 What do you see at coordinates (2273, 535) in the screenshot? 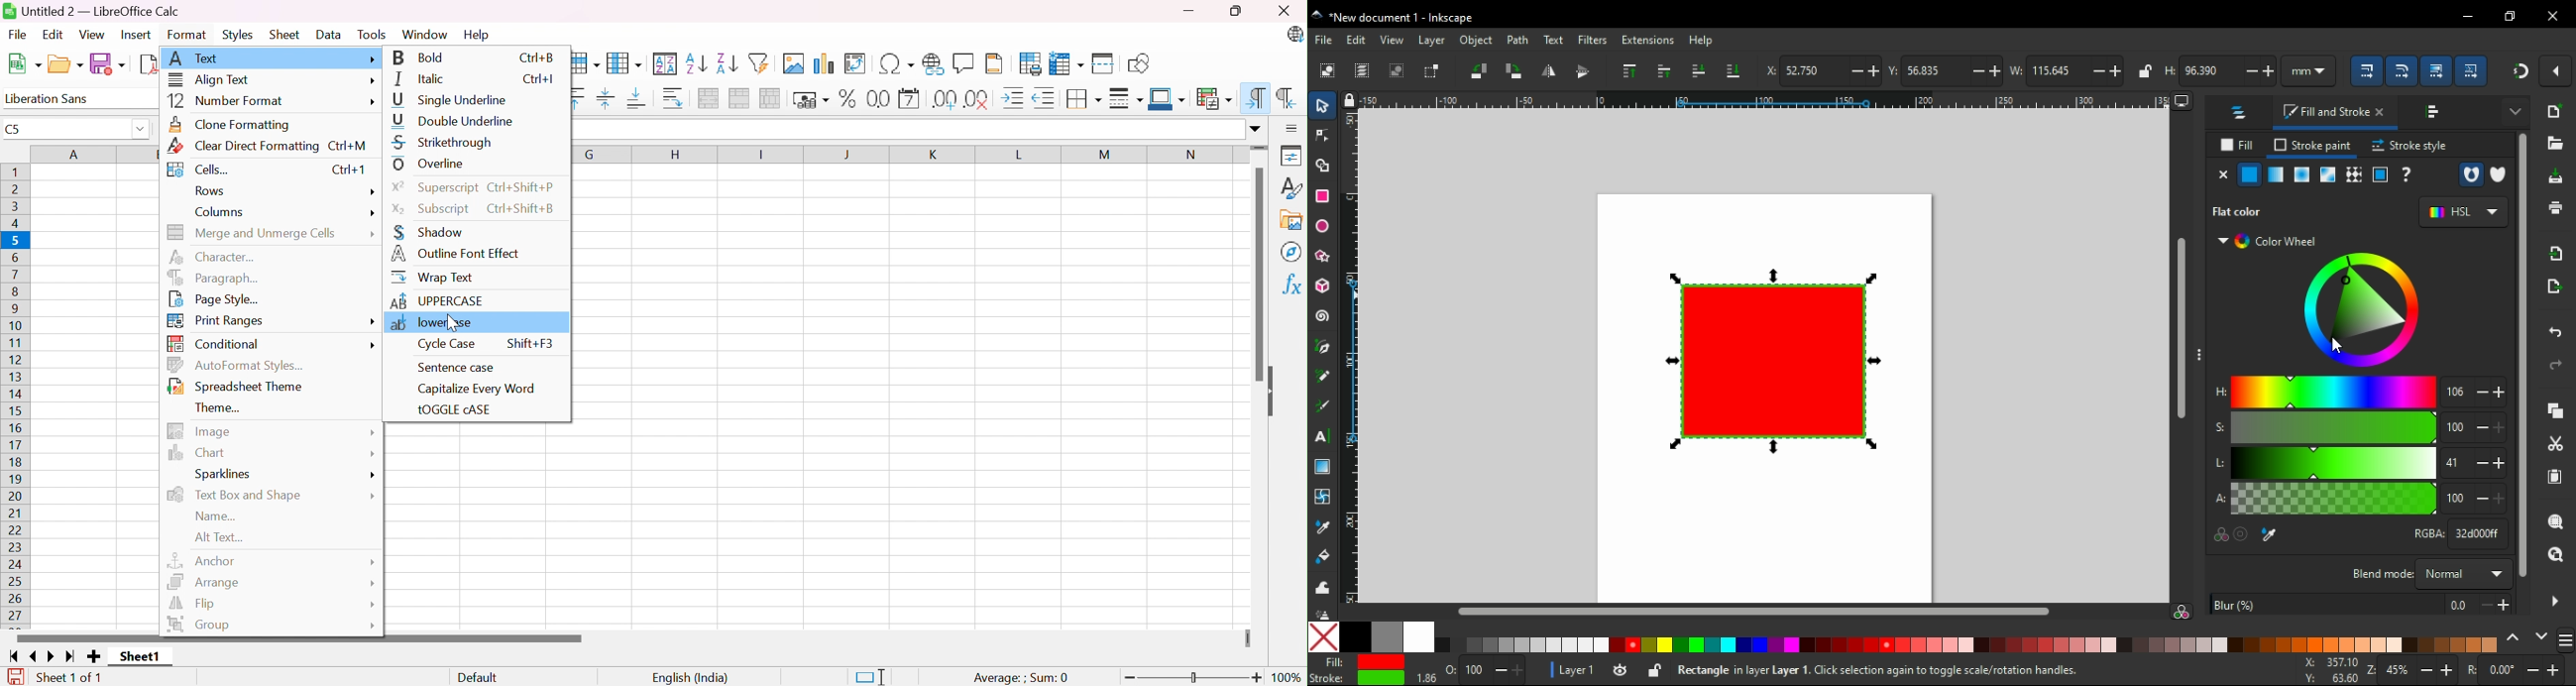
I see `pick color from imahe` at bounding box center [2273, 535].